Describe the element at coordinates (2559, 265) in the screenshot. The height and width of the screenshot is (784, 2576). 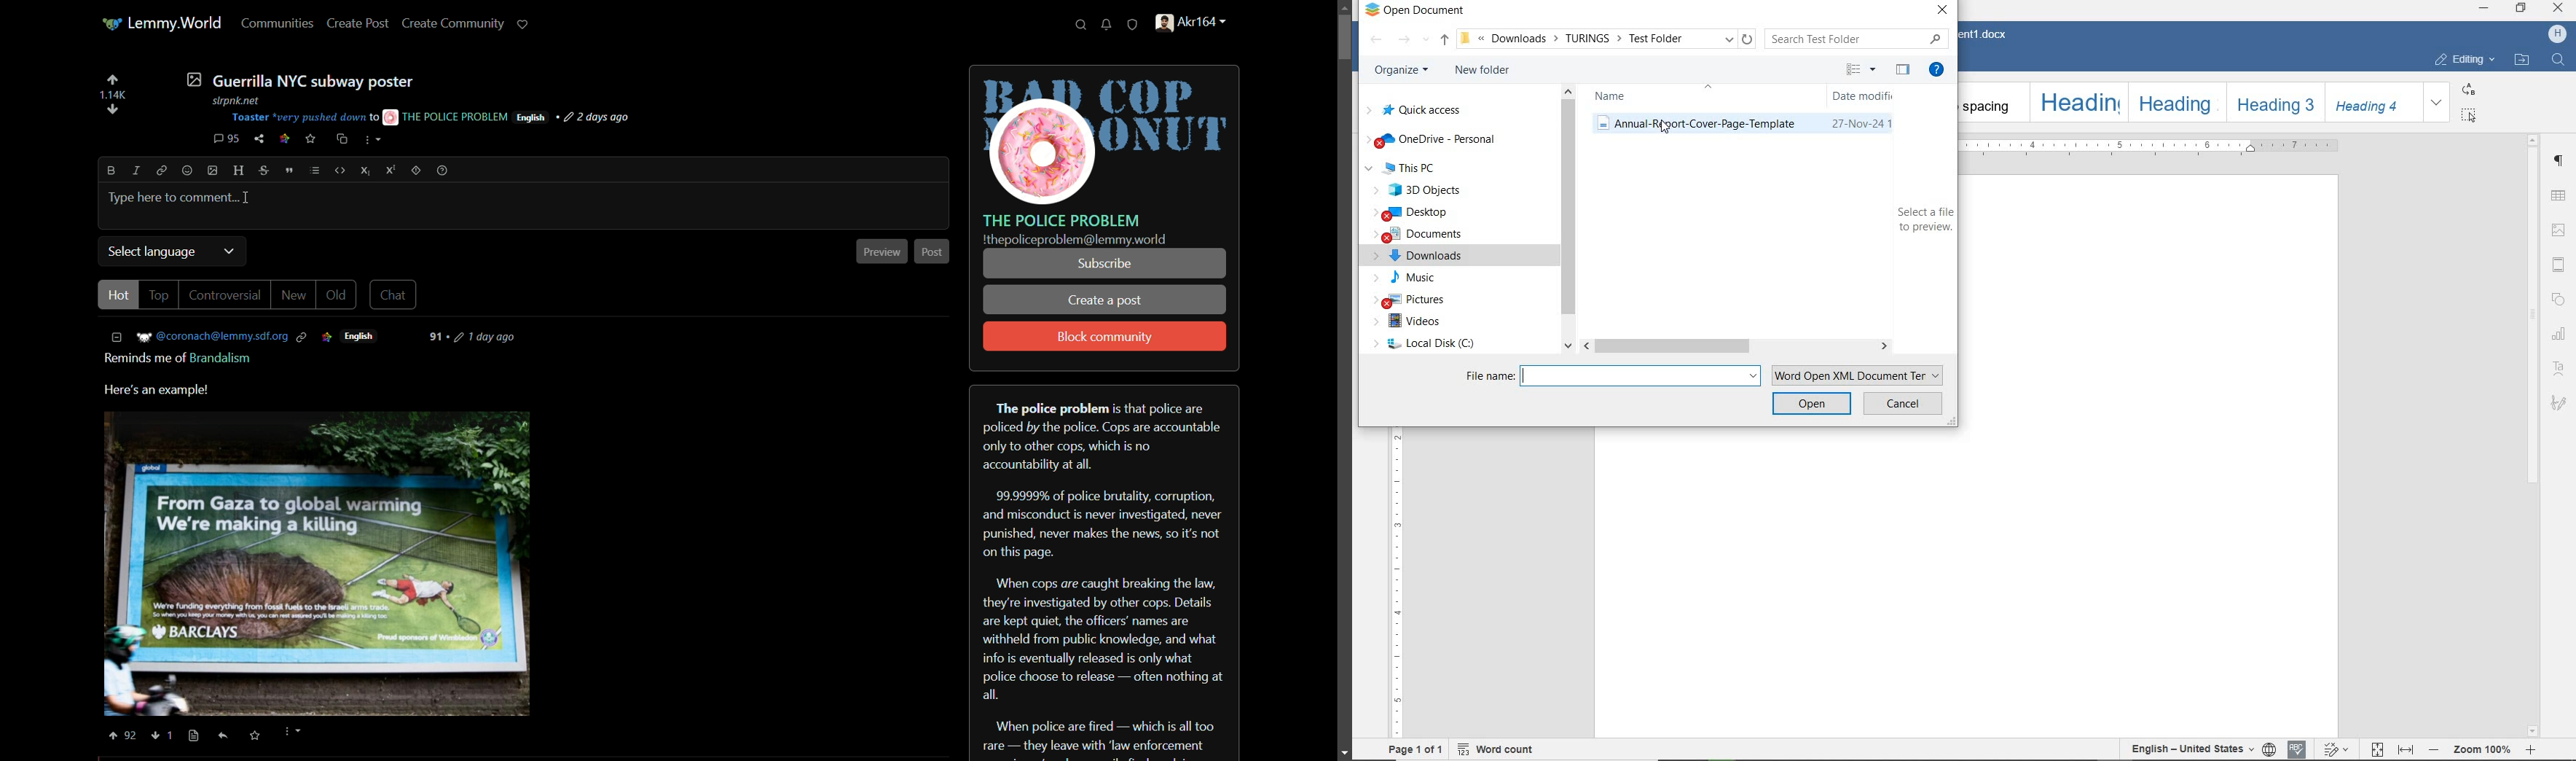
I see `header & footer` at that location.